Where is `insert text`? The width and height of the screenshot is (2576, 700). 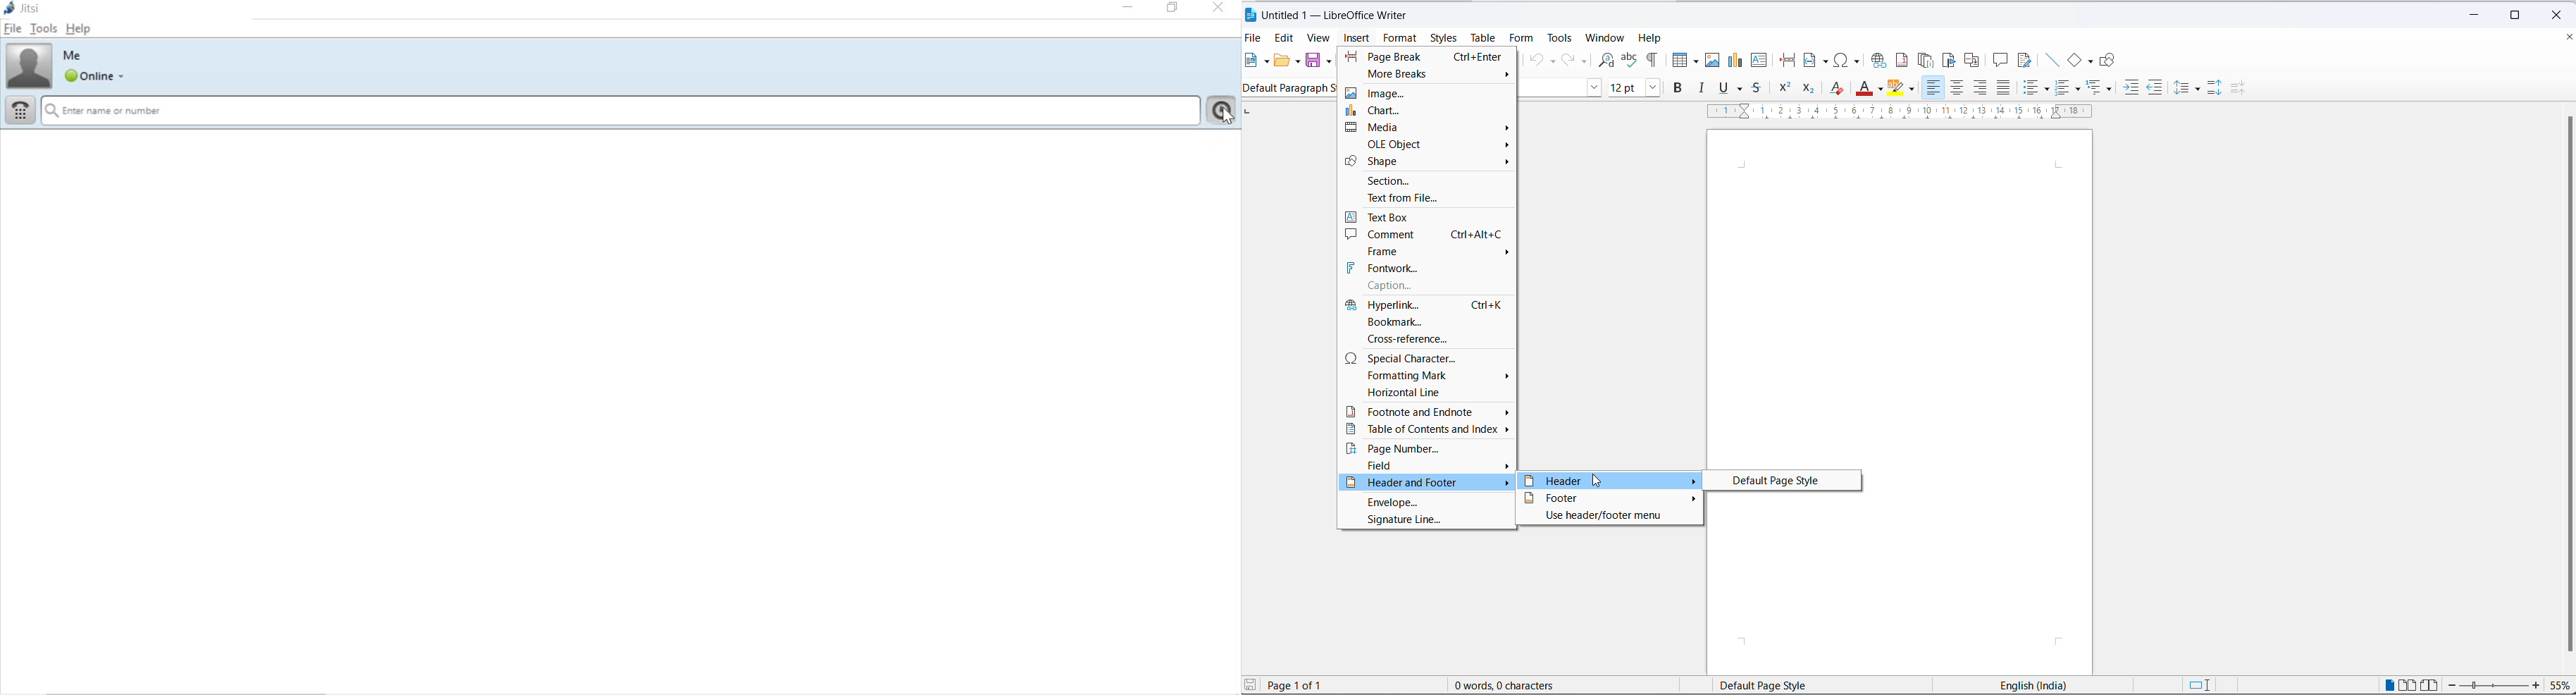 insert text is located at coordinates (1766, 61).